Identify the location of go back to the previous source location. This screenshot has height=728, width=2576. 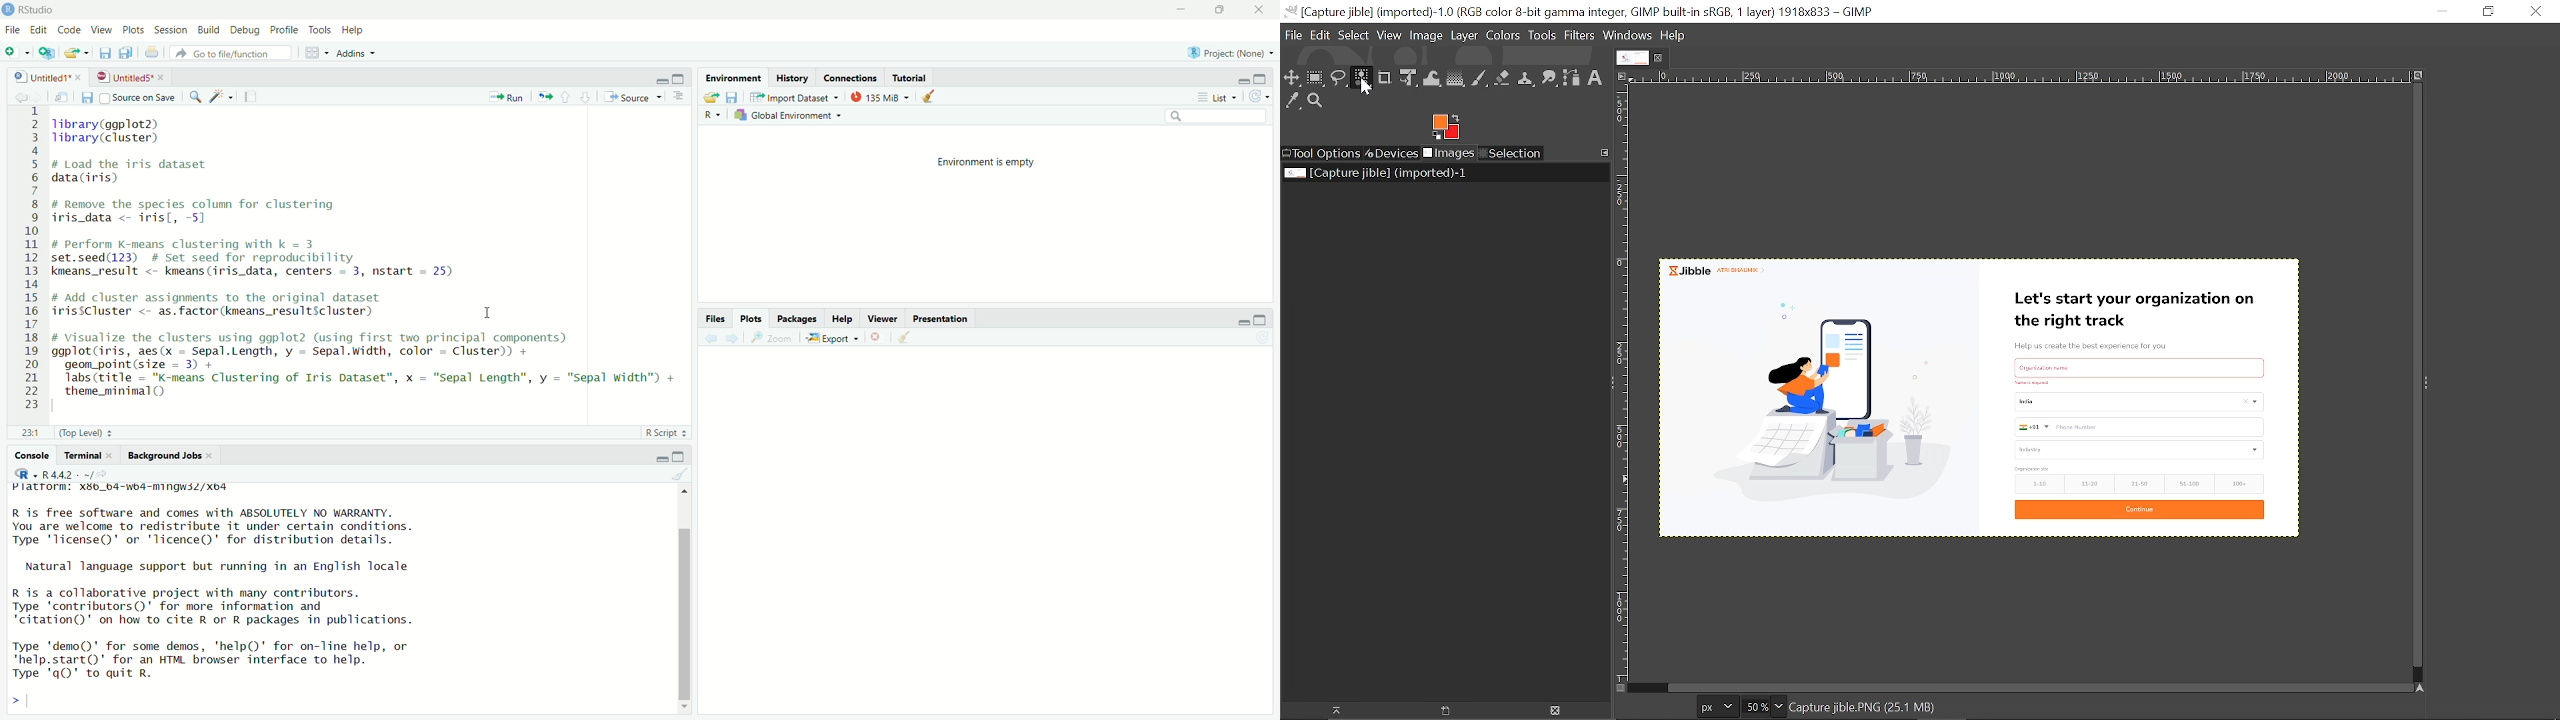
(13, 95).